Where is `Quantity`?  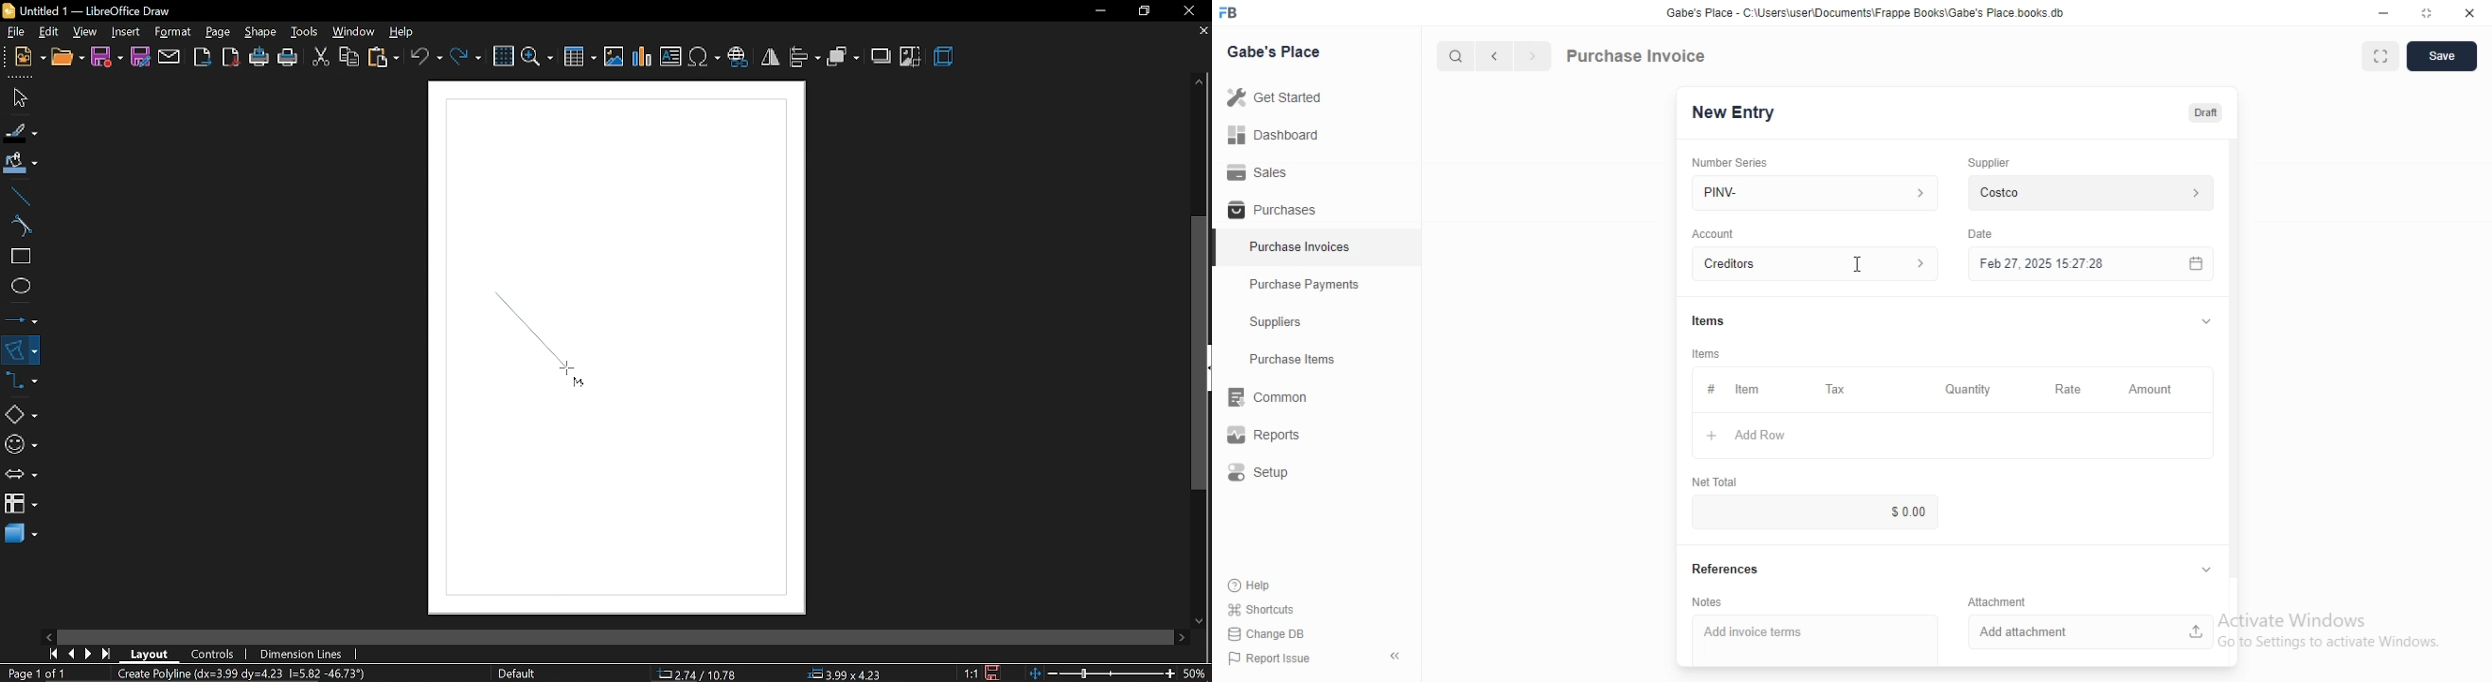
Quantity is located at coordinates (1969, 389).